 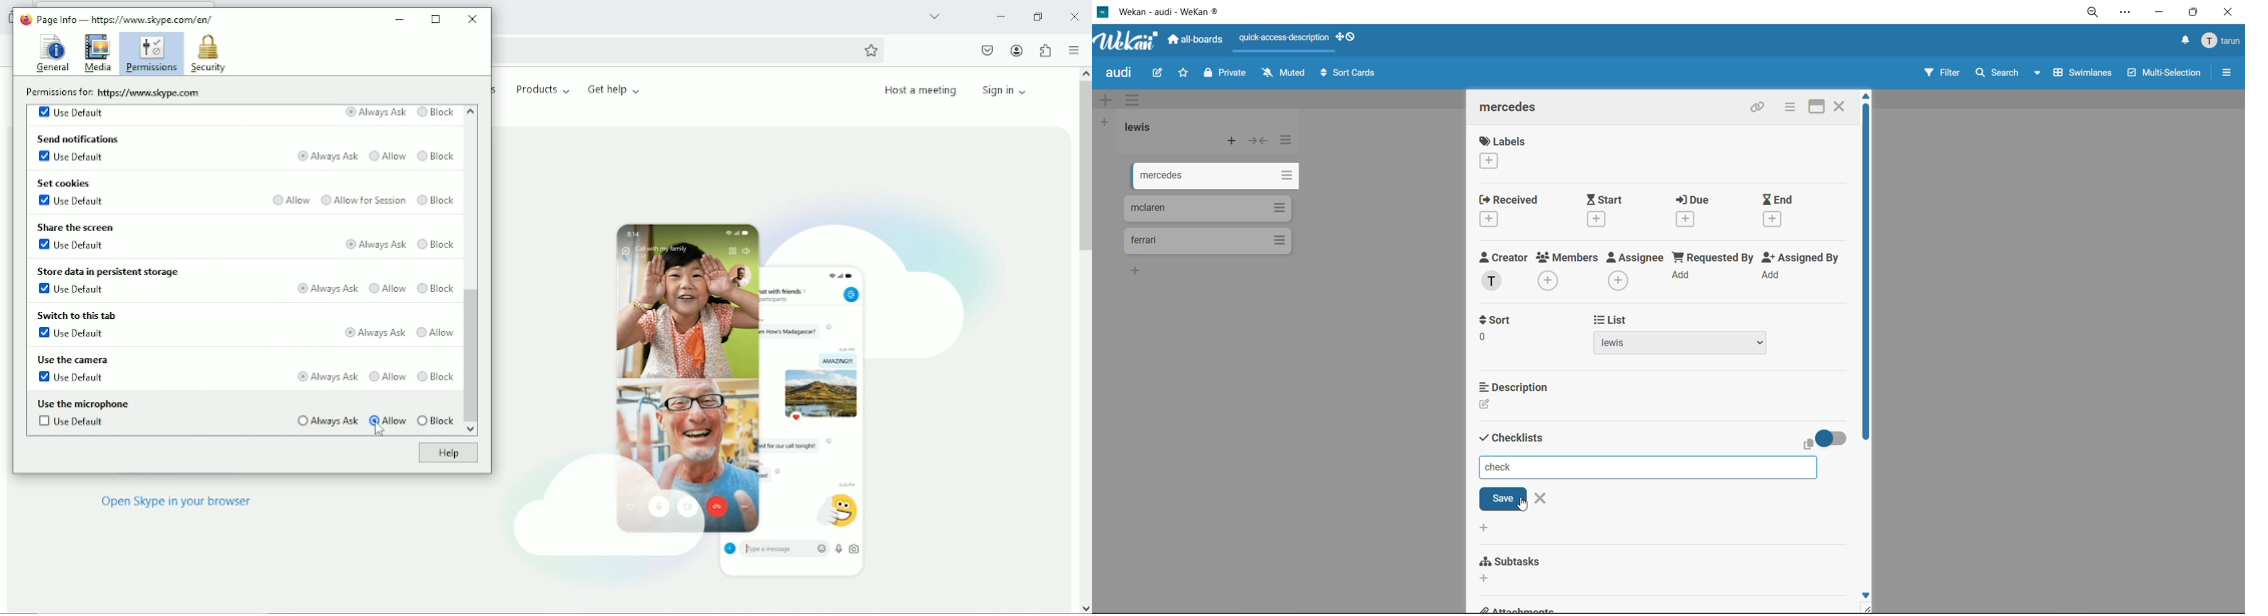 I want to click on Extensions, so click(x=1045, y=50).